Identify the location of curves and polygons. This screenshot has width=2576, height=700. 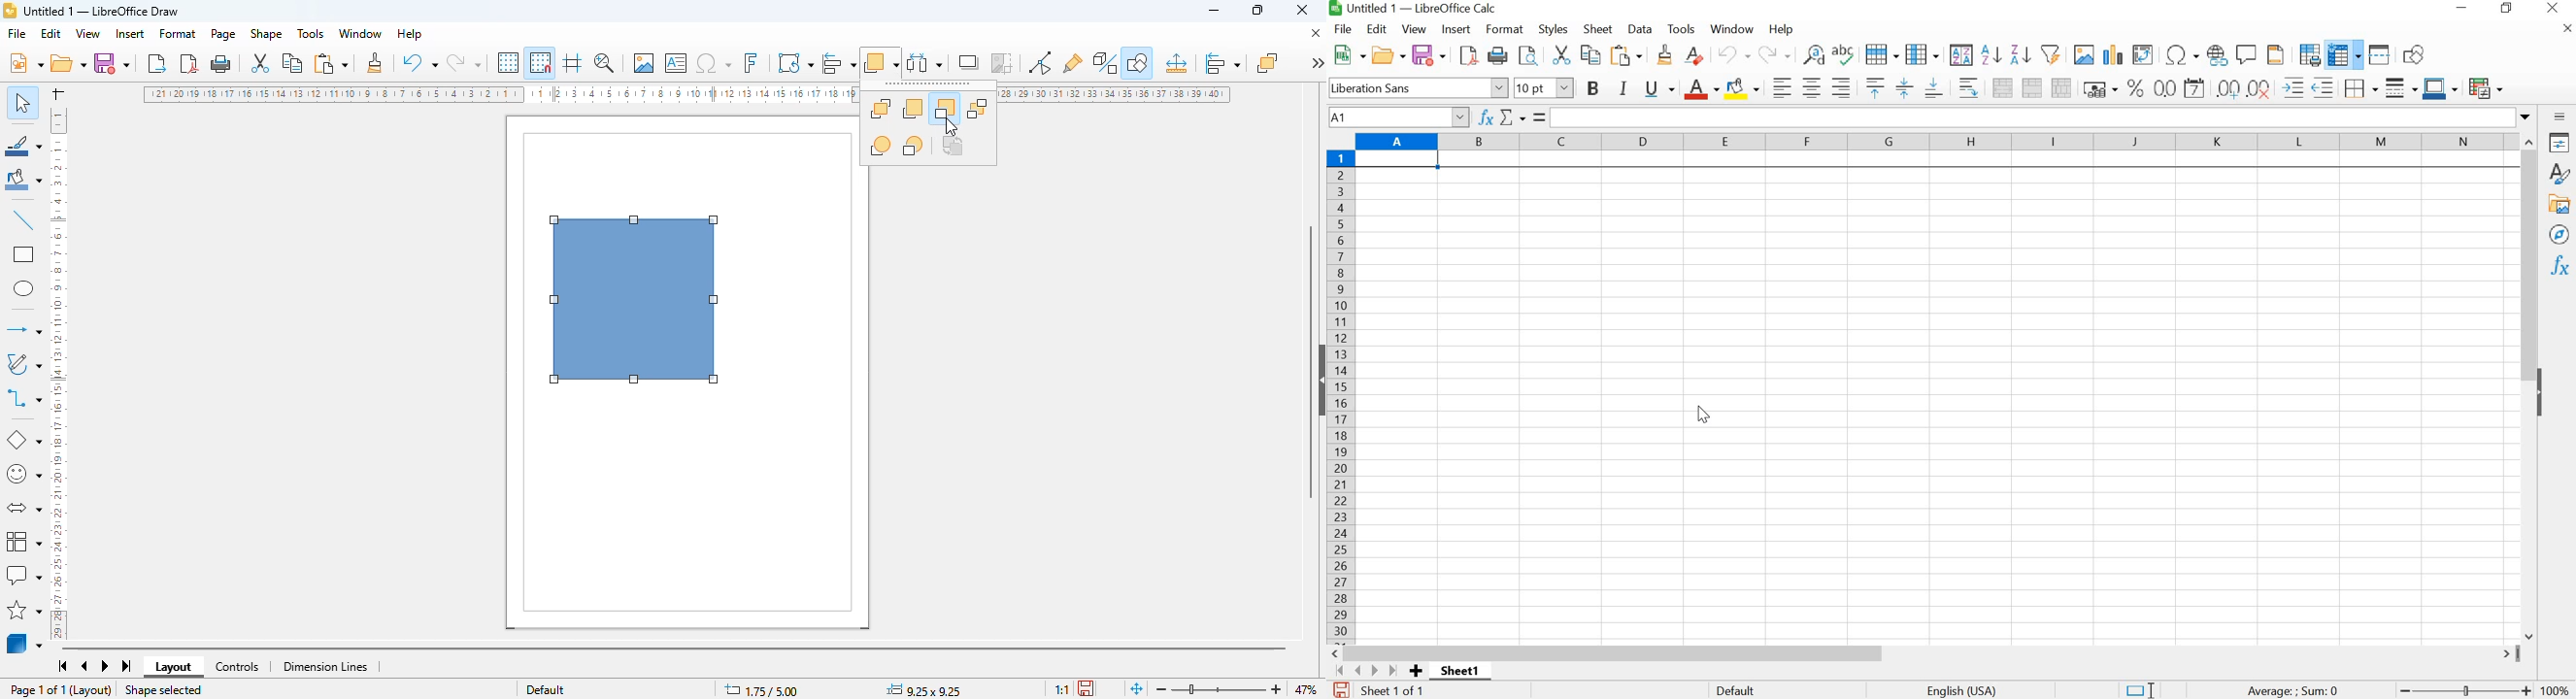
(22, 364).